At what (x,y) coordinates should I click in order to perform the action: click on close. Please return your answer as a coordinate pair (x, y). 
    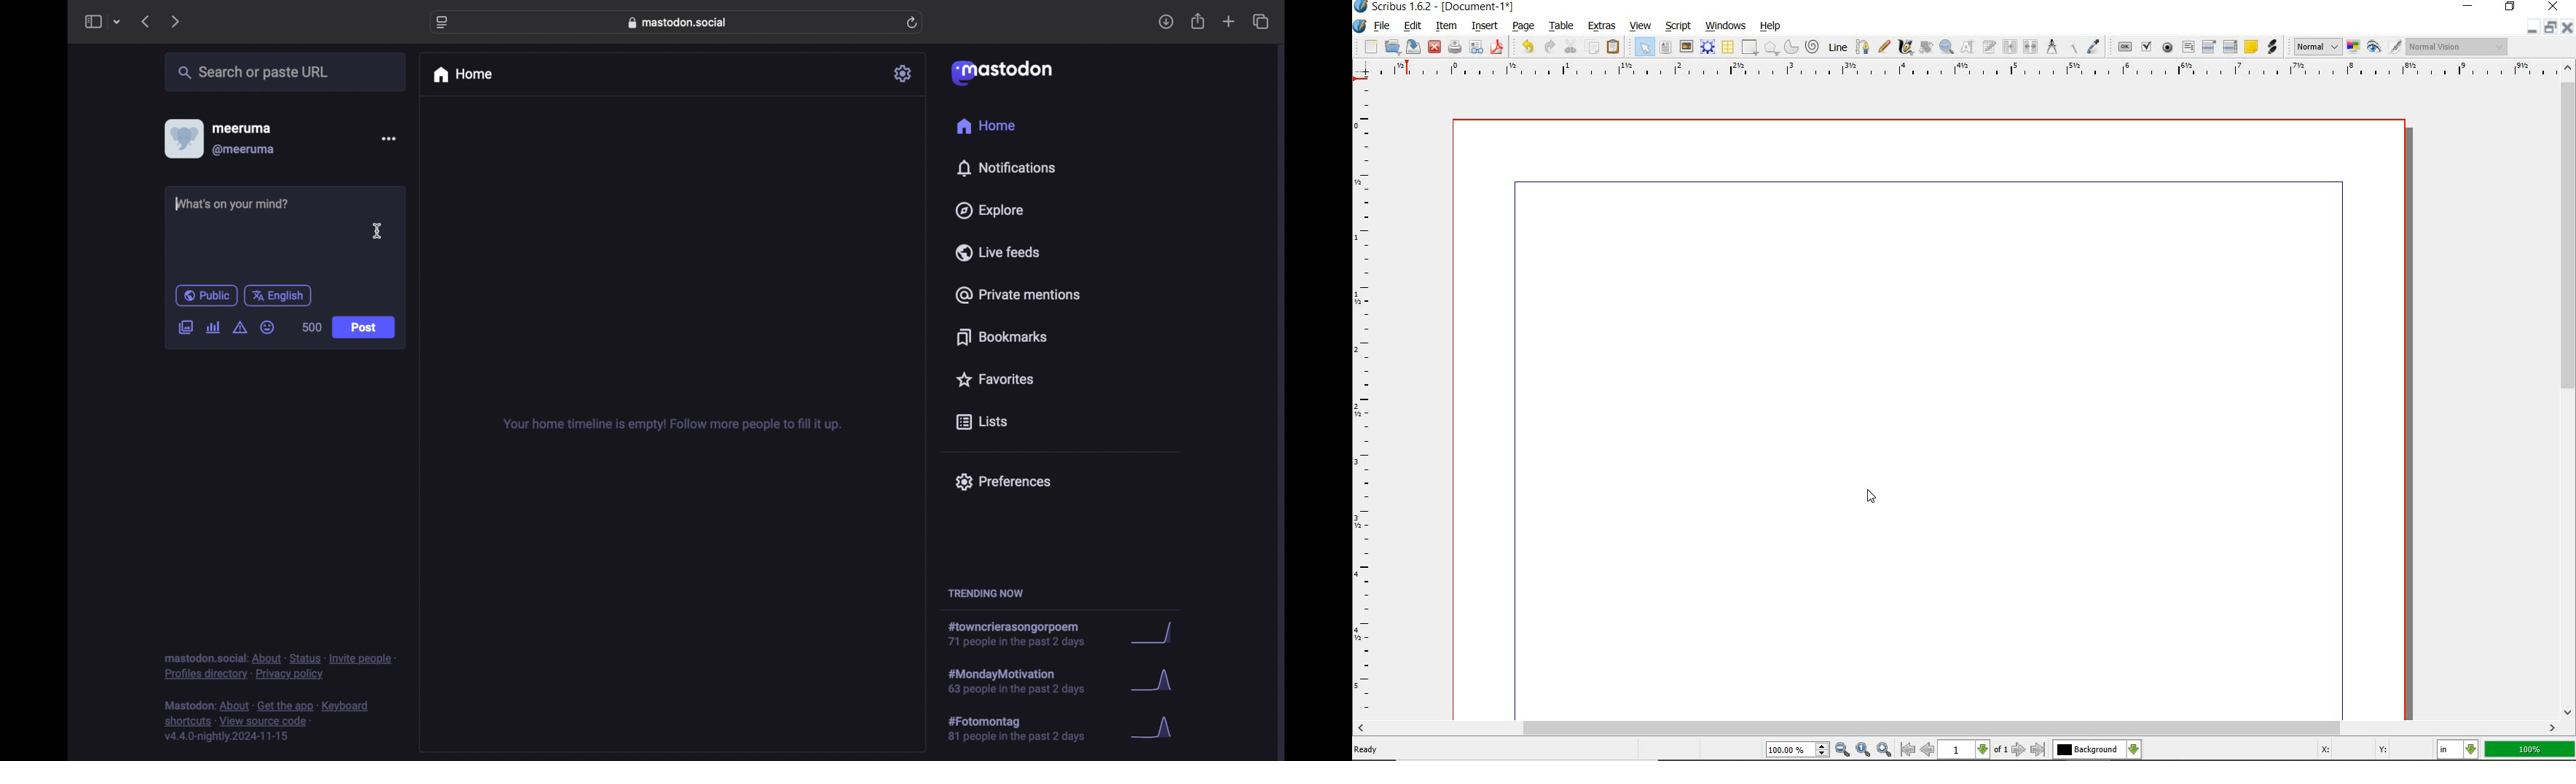
    Looking at the image, I should click on (2553, 7).